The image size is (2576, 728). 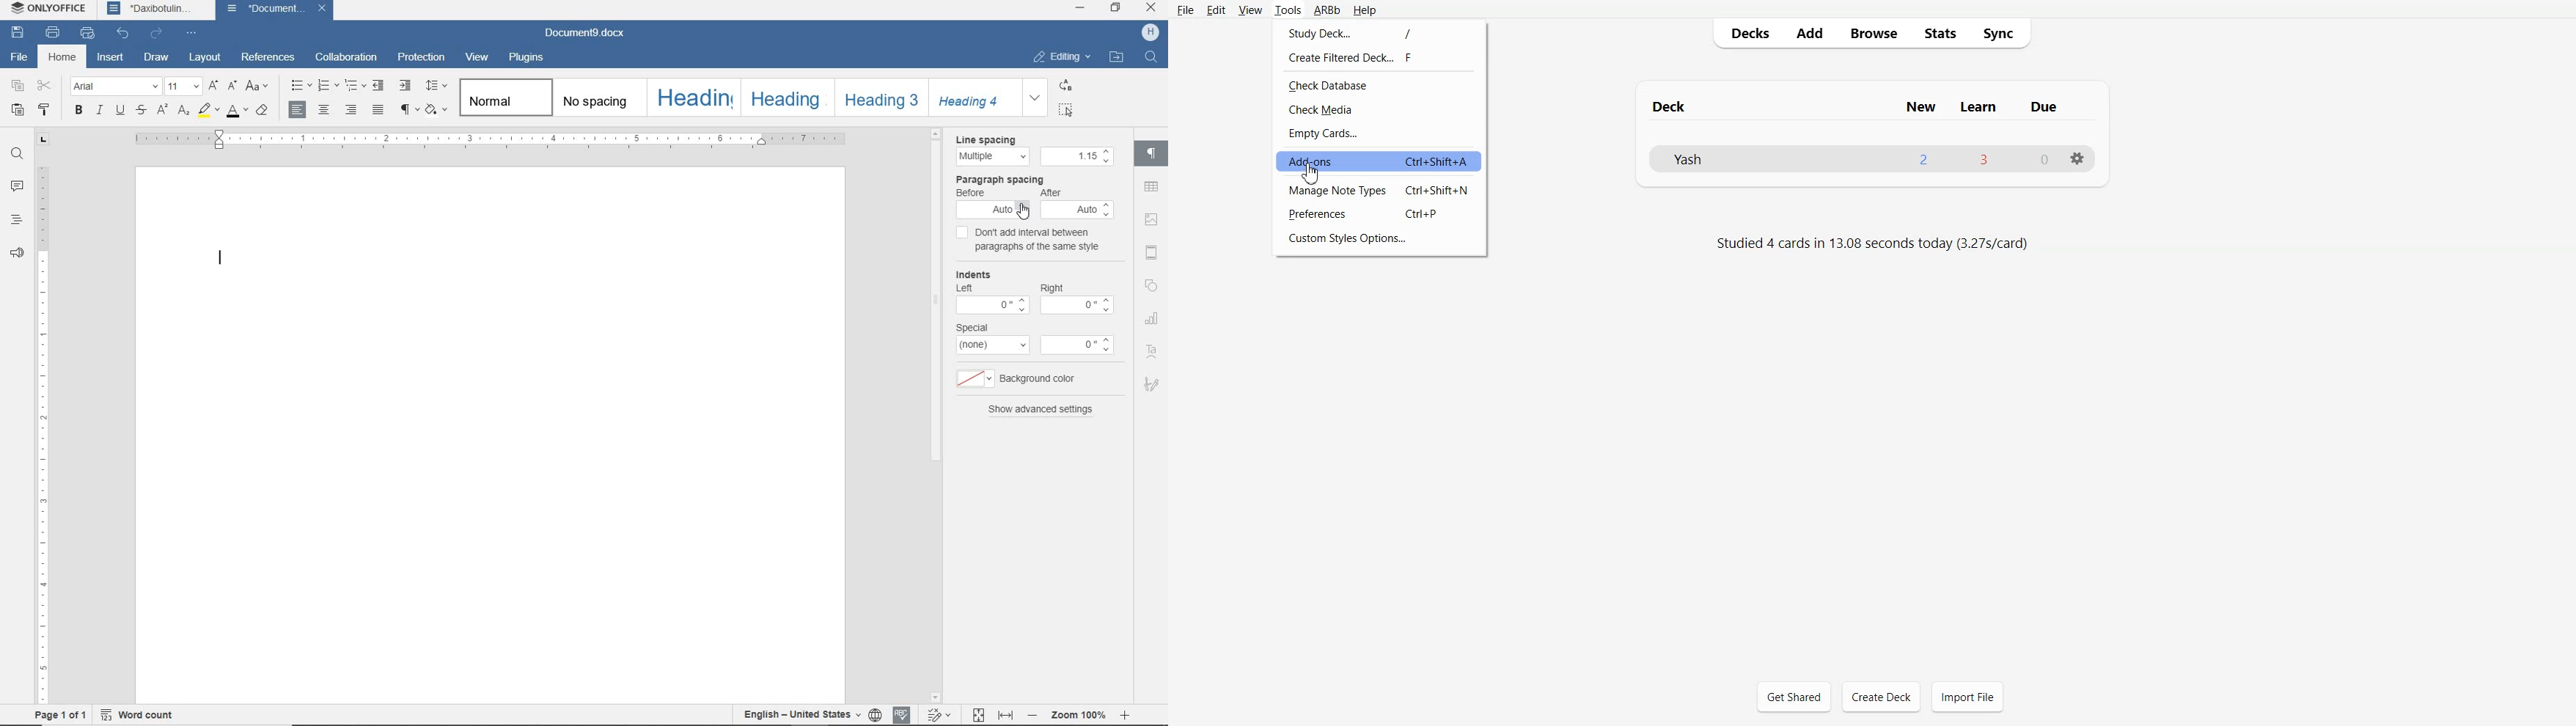 What do you see at coordinates (299, 88) in the screenshot?
I see `bullets` at bounding box center [299, 88].